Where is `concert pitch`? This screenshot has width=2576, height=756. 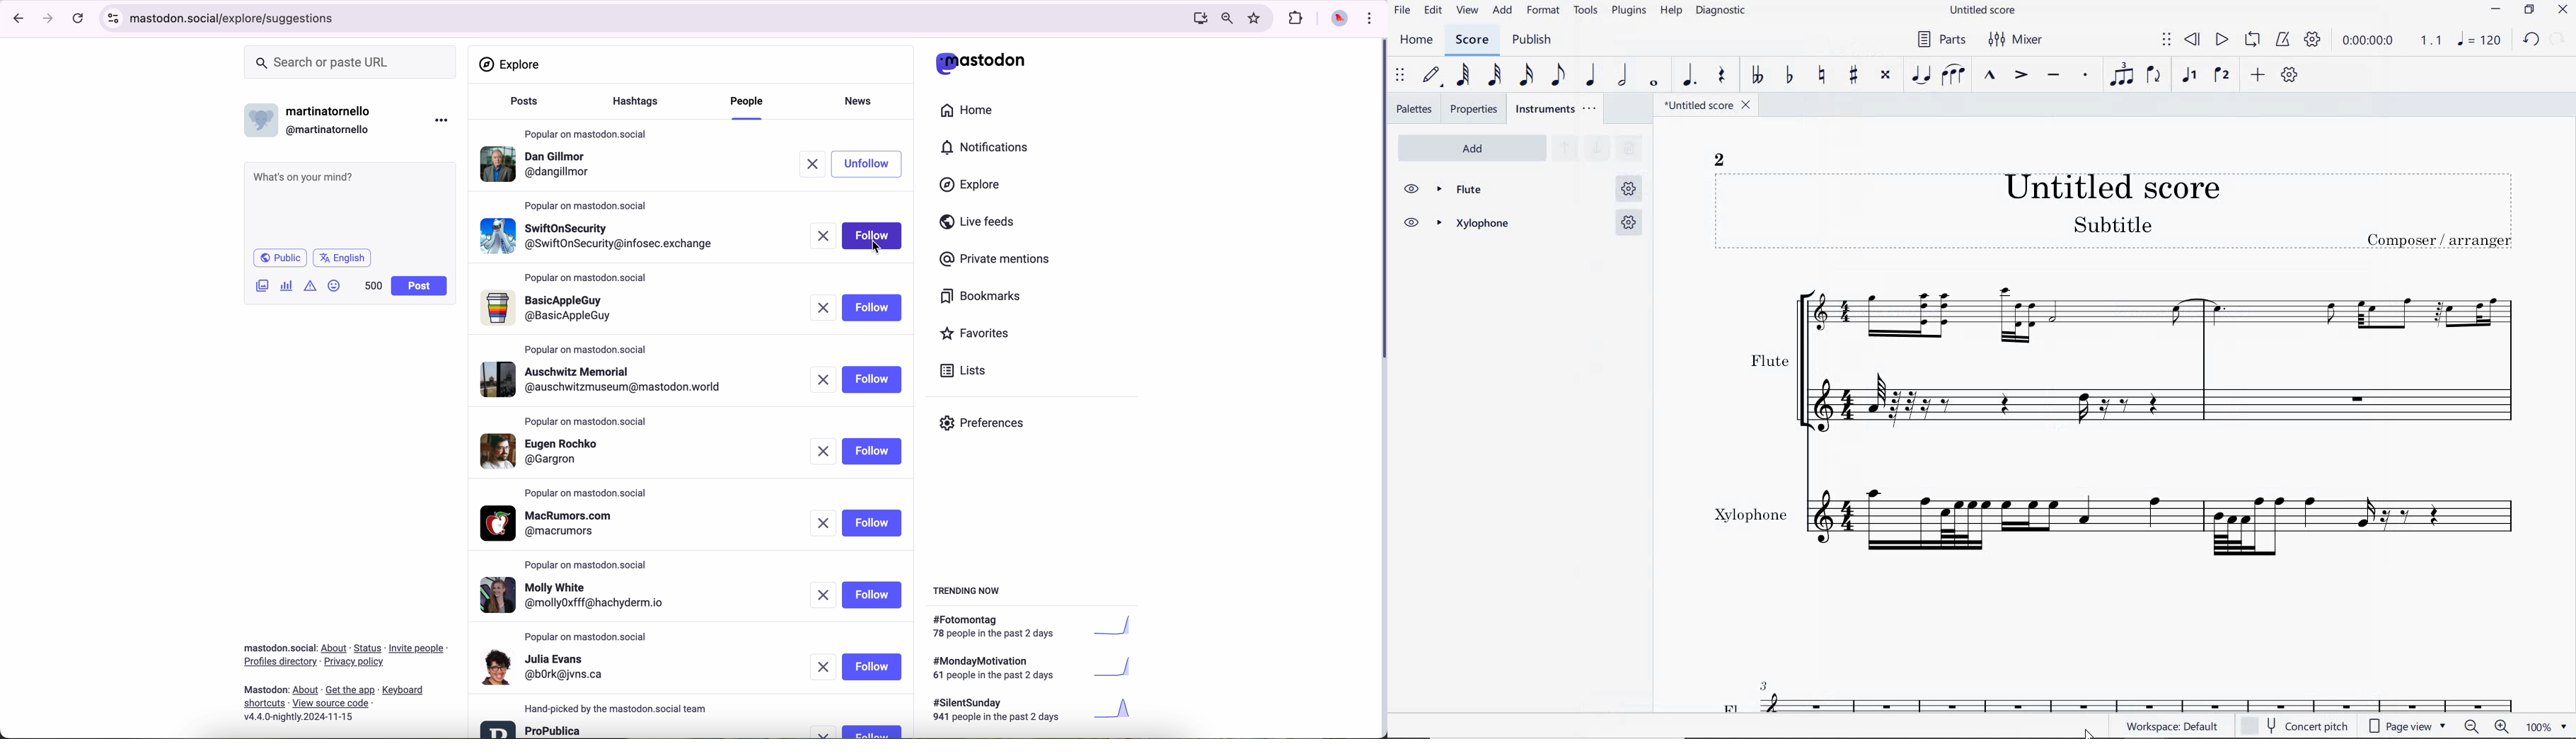 concert pitch is located at coordinates (2295, 725).